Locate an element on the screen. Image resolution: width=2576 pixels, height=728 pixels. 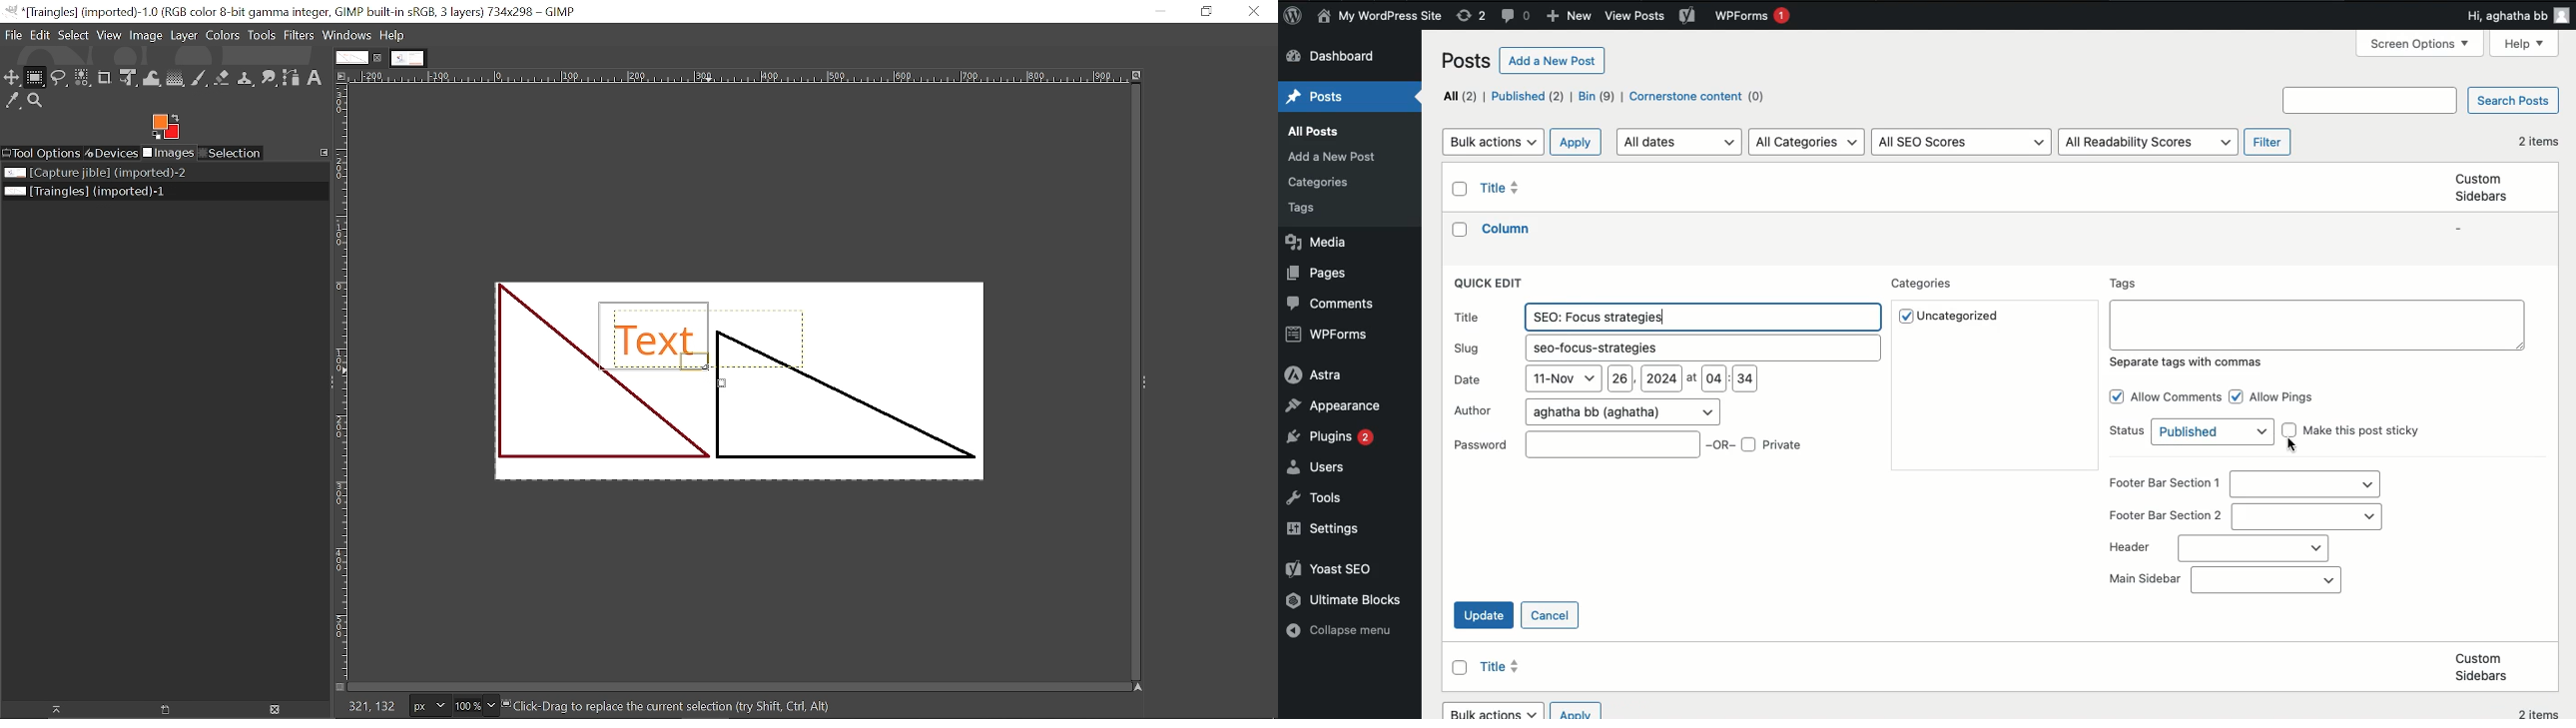
Revisions is located at coordinates (1471, 16).